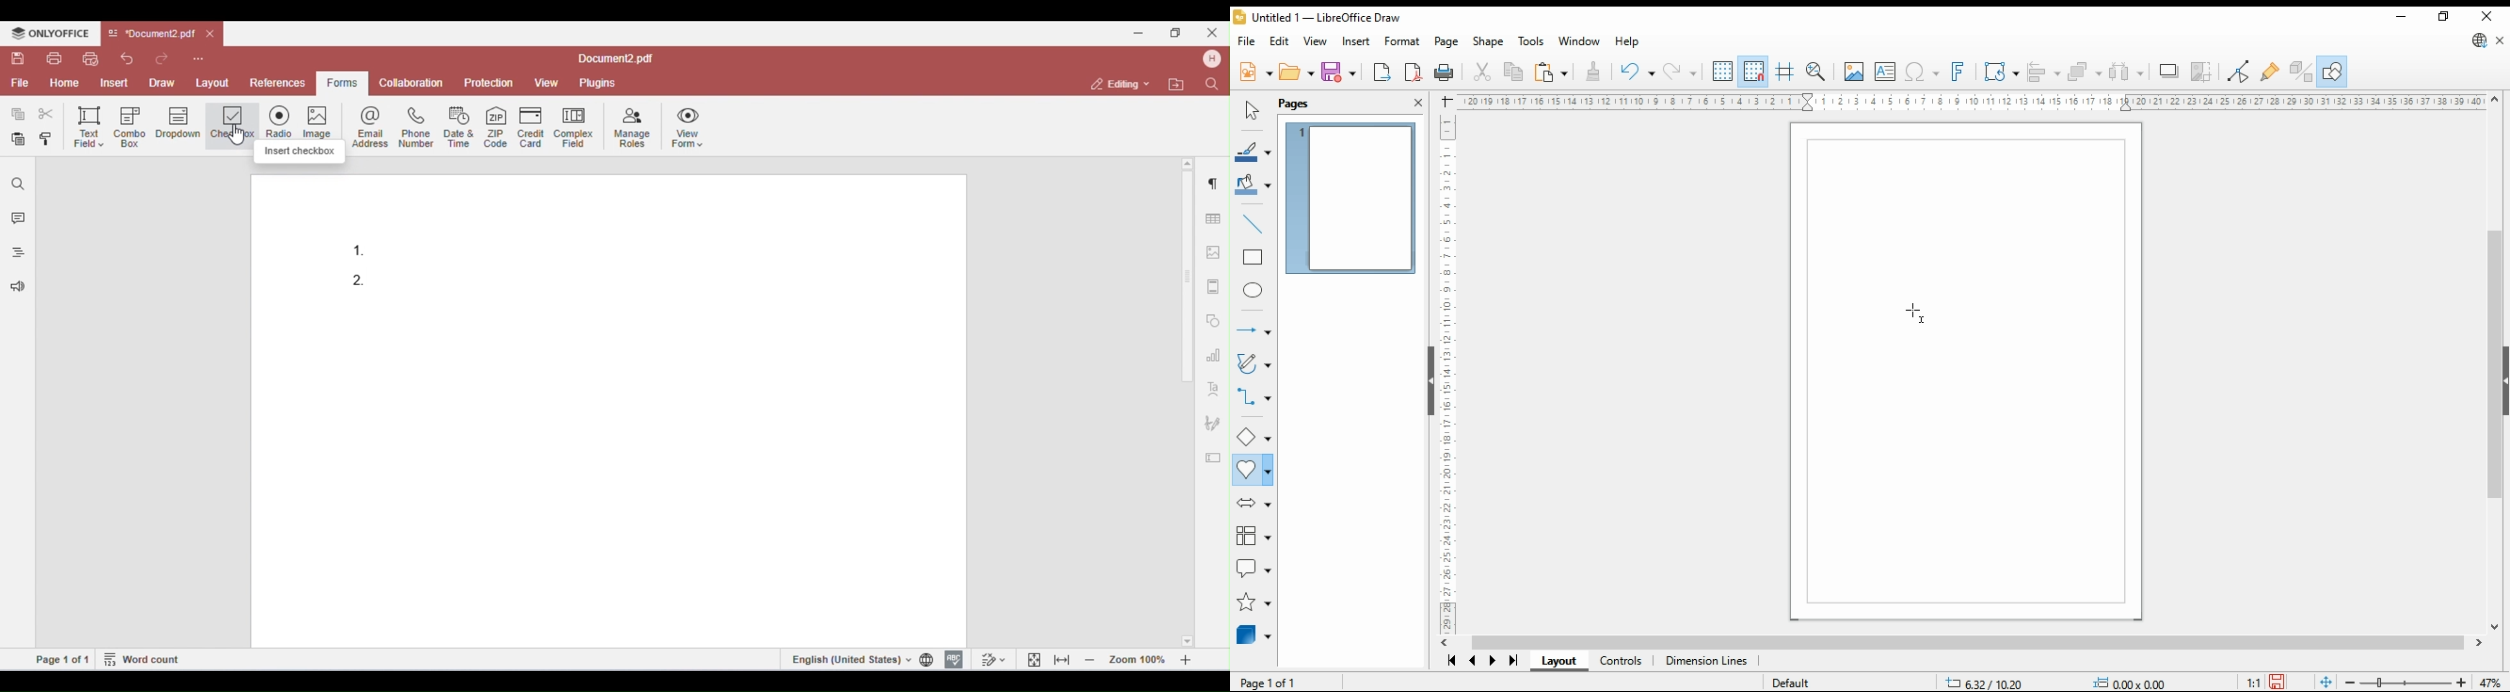 Image resolution: width=2520 pixels, height=700 pixels. What do you see at coordinates (1786, 72) in the screenshot?
I see `helplines while moving` at bounding box center [1786, 72].